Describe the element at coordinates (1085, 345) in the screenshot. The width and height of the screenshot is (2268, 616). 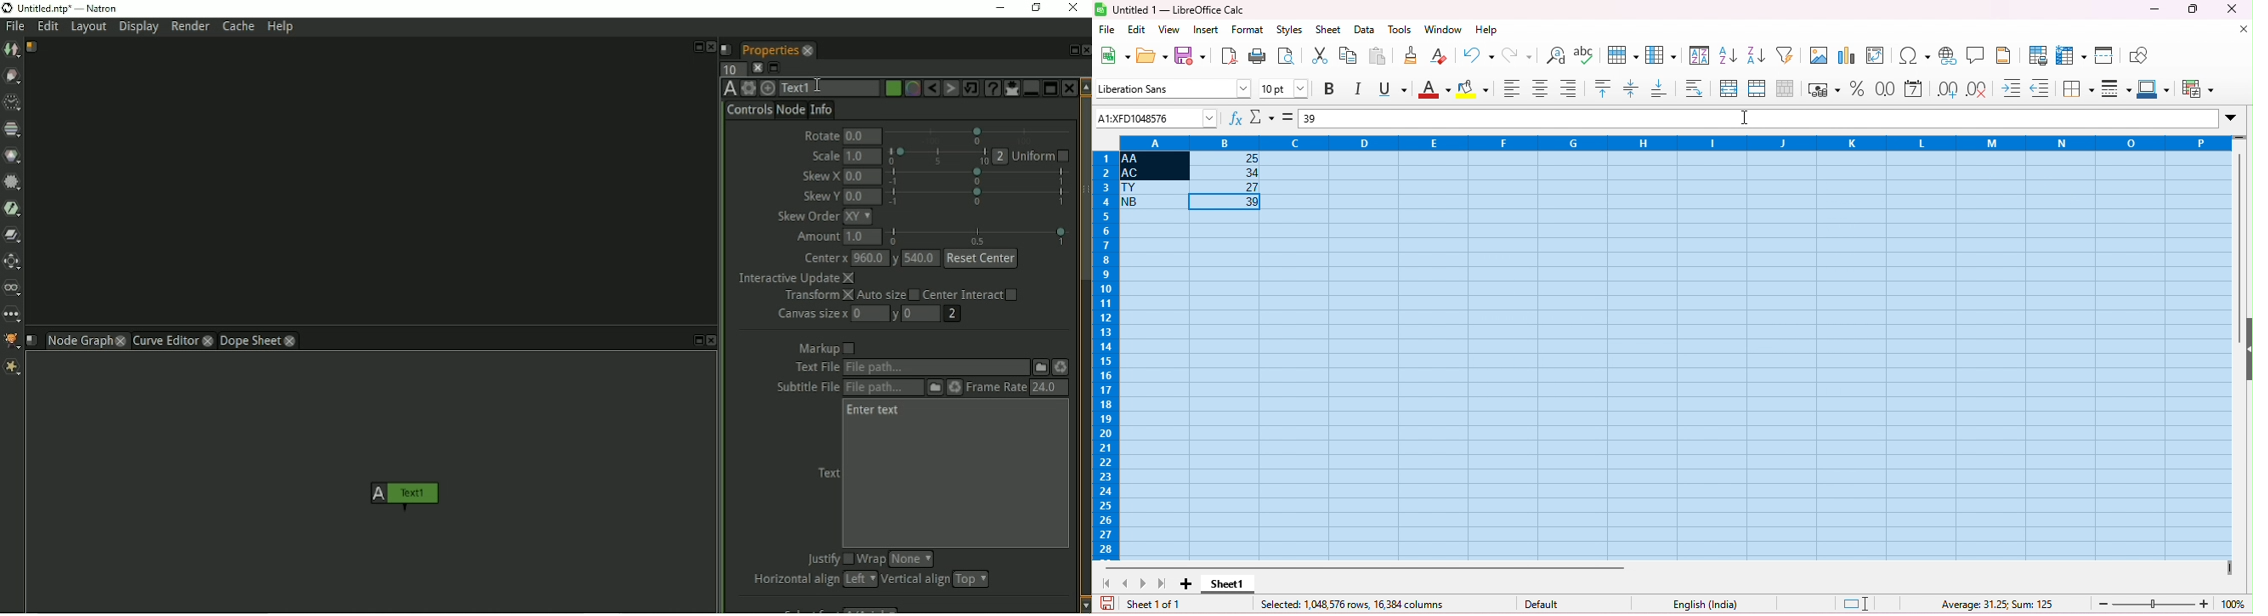
I see `Vertical scrollbar` at that location.